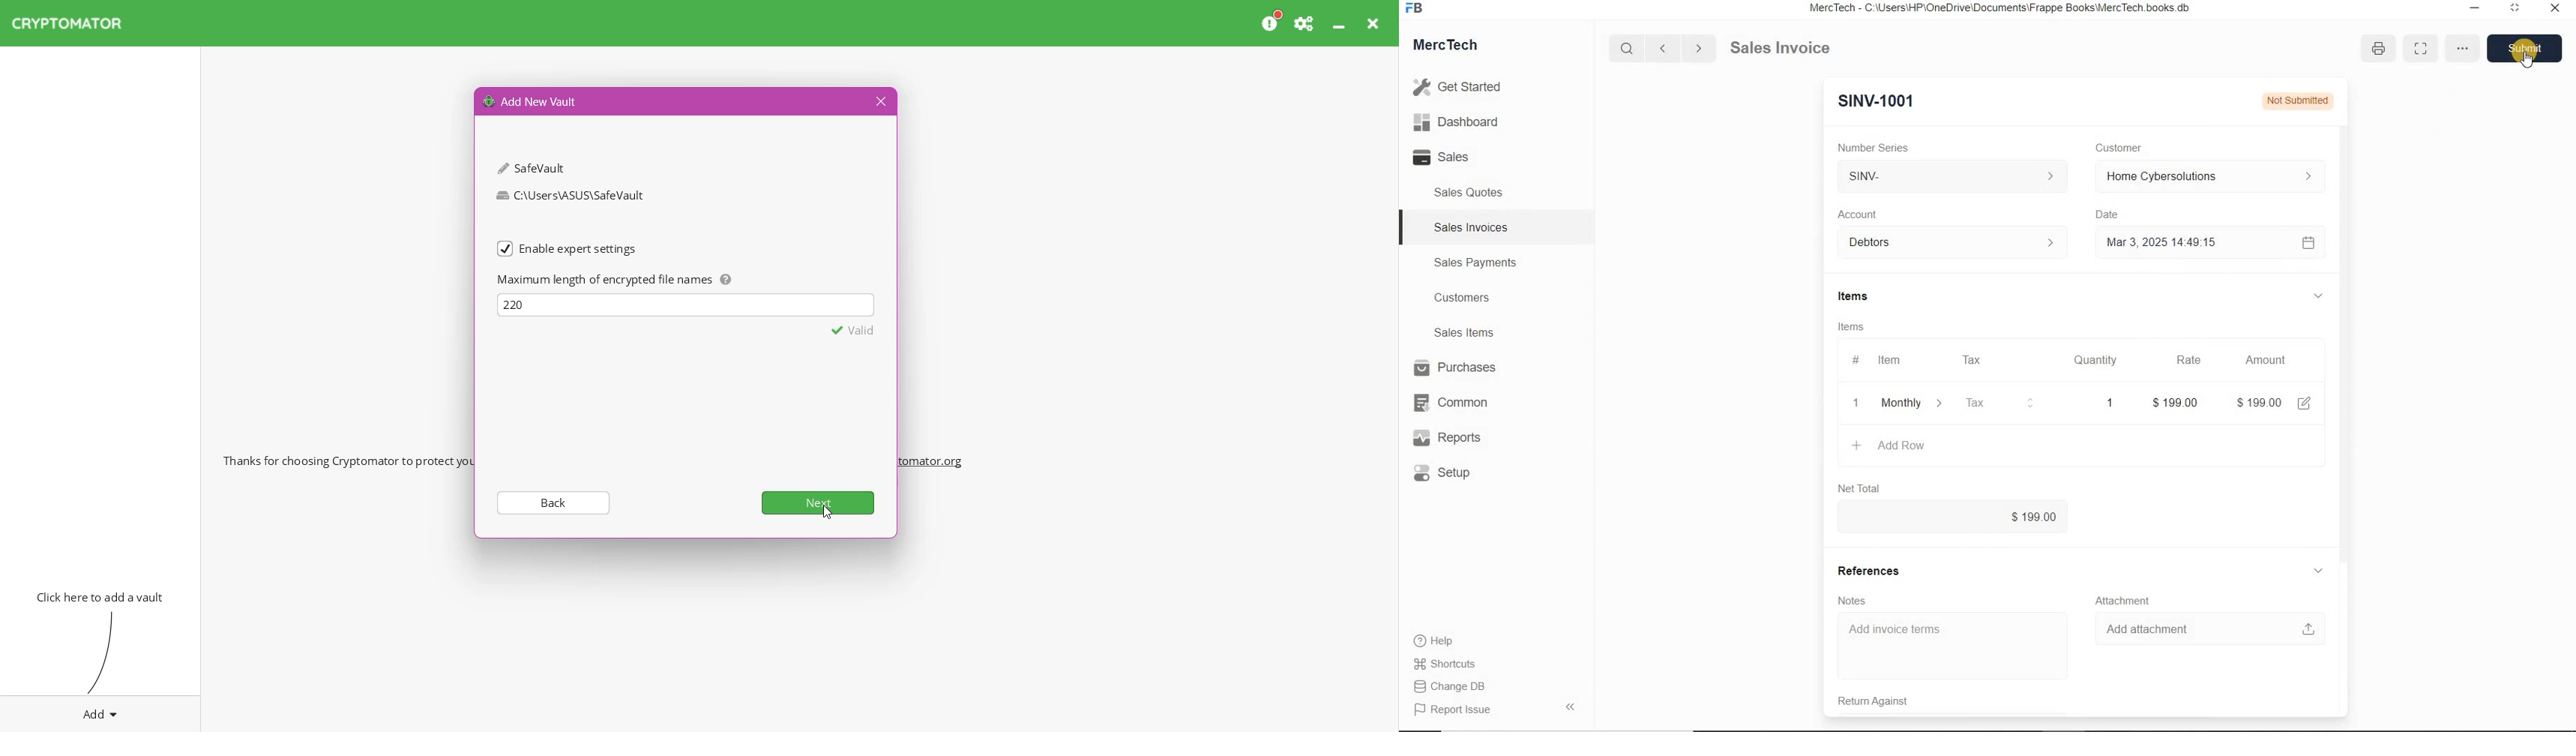 The height and width of the screenshot is (756, 2576). Describe the element at coordinates (1452, 665) in the screenshot. I see `Shortcuts` at that location.